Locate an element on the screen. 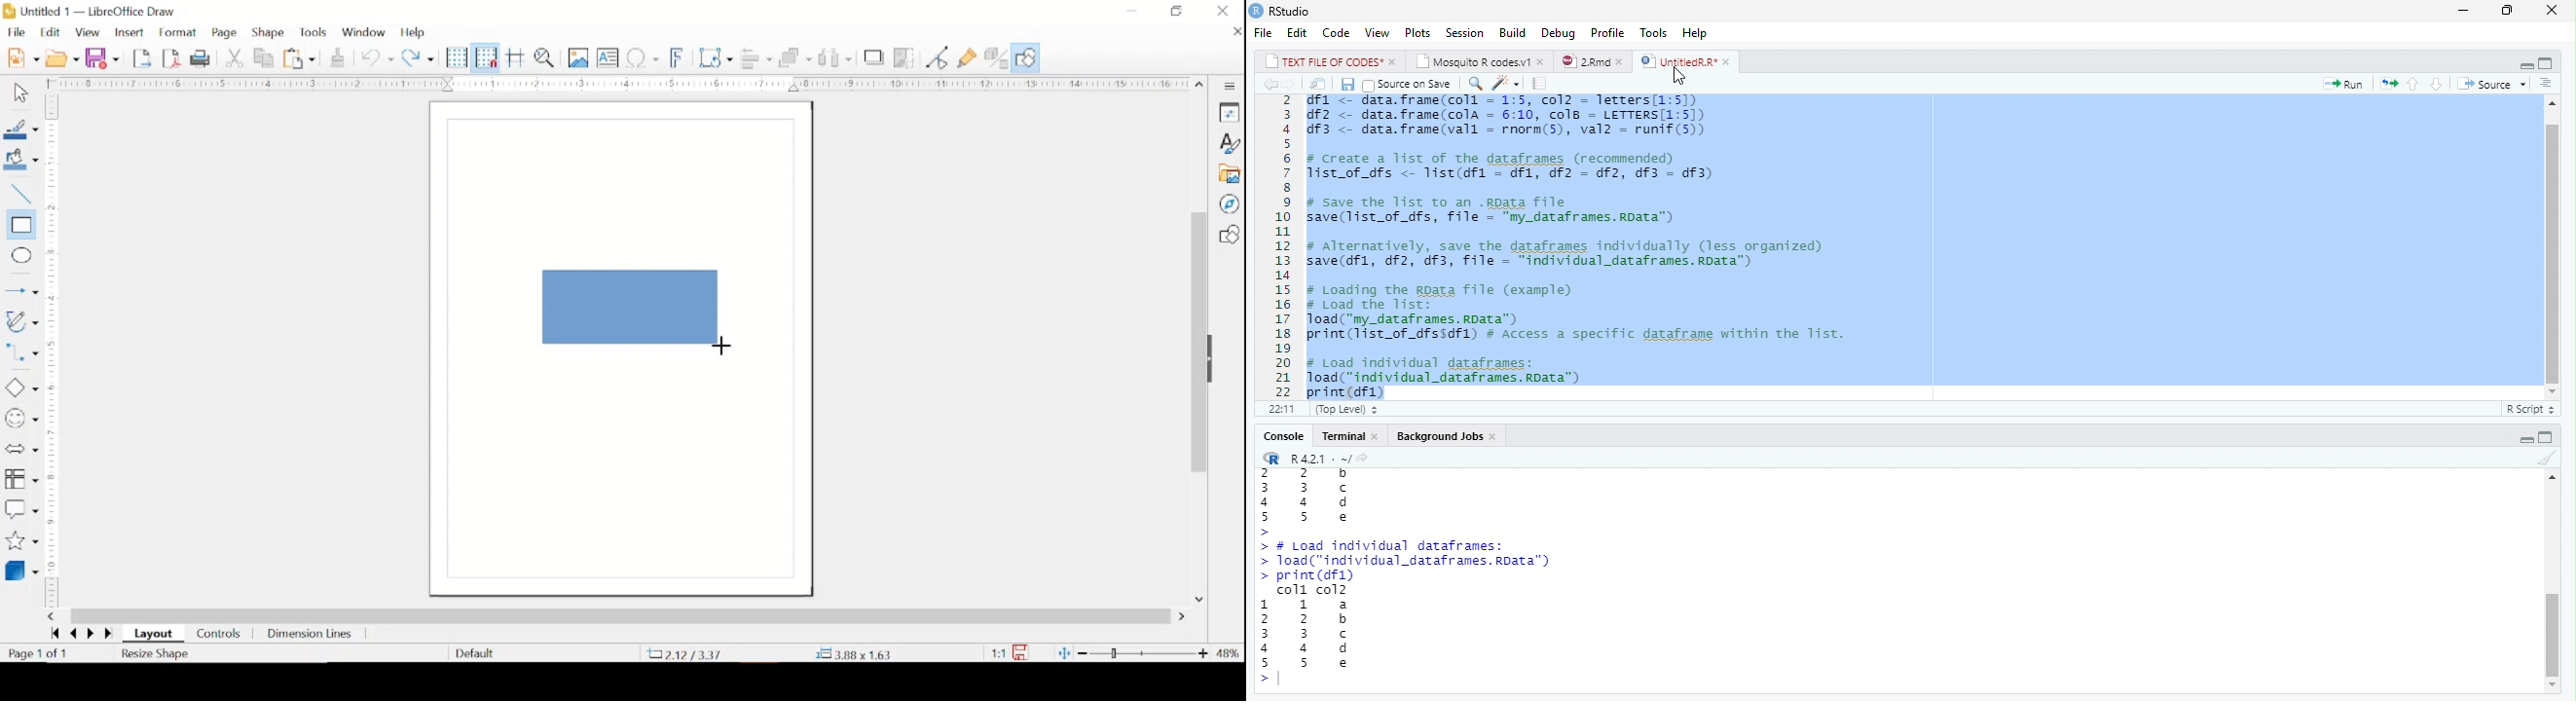 The image size is (2576, 728). close is located at coordinates (1234, 31).